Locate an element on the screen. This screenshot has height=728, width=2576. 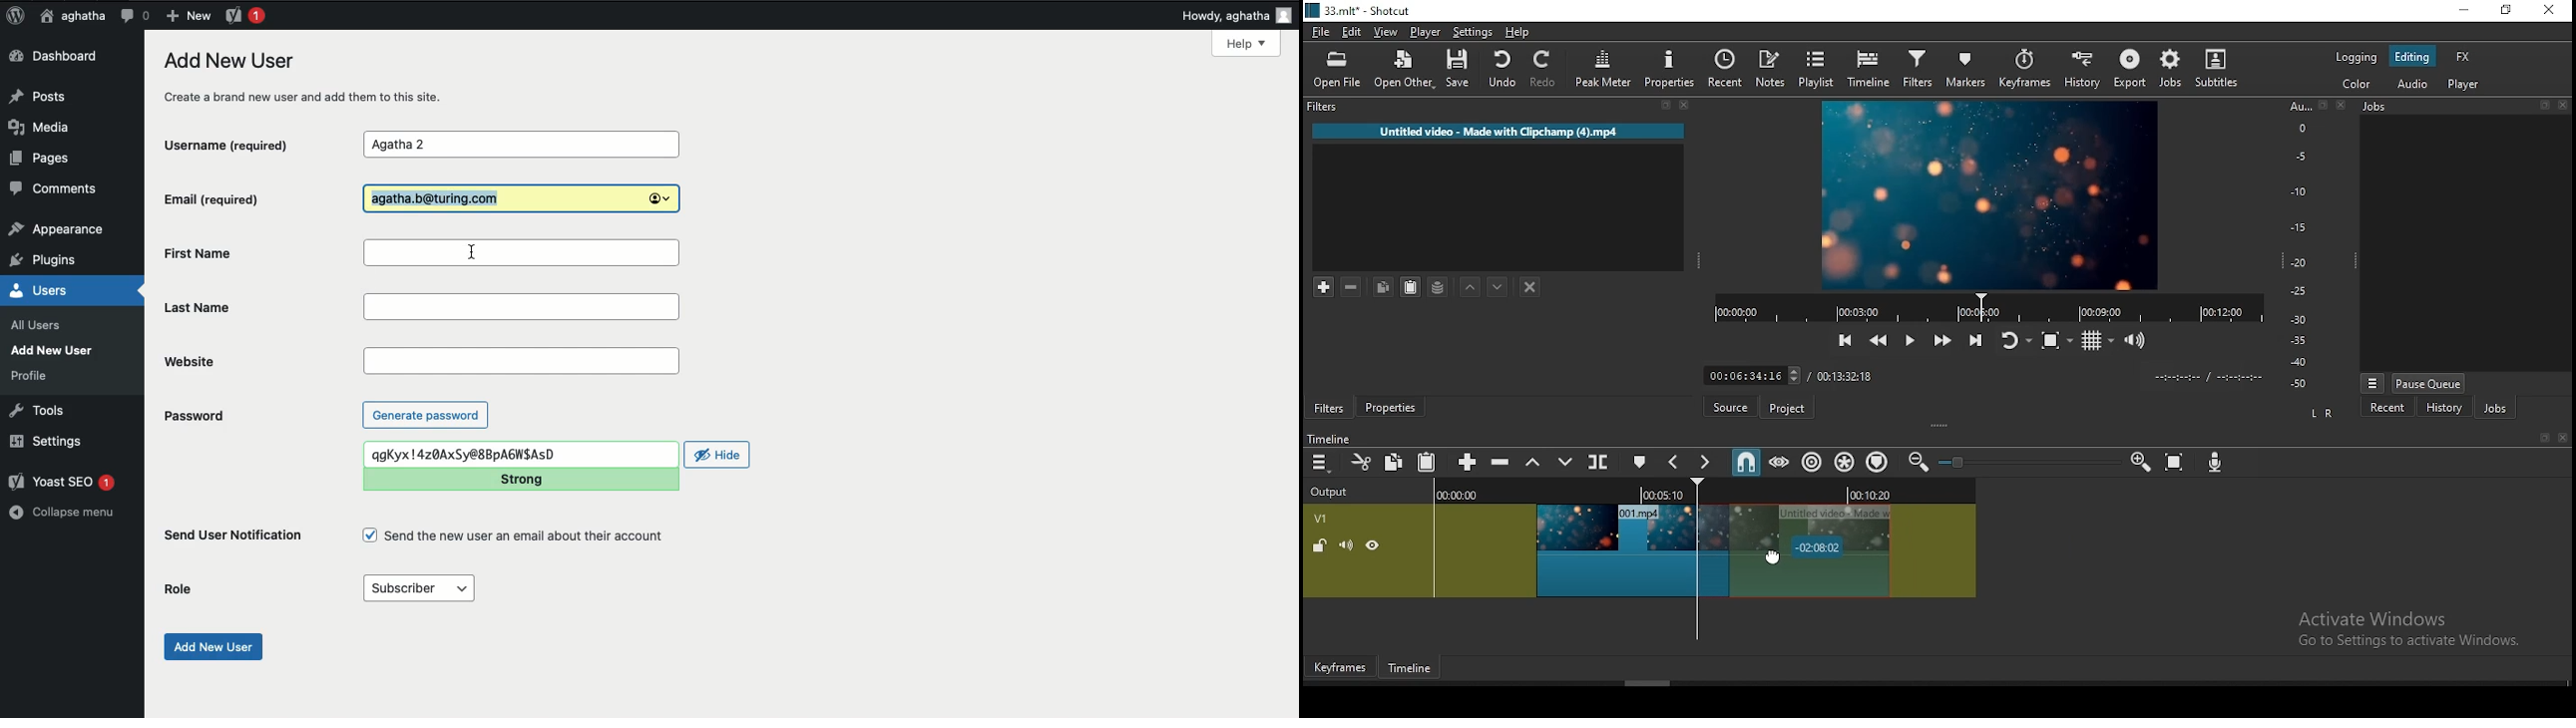
snap is located at coordinates (1745, 462).